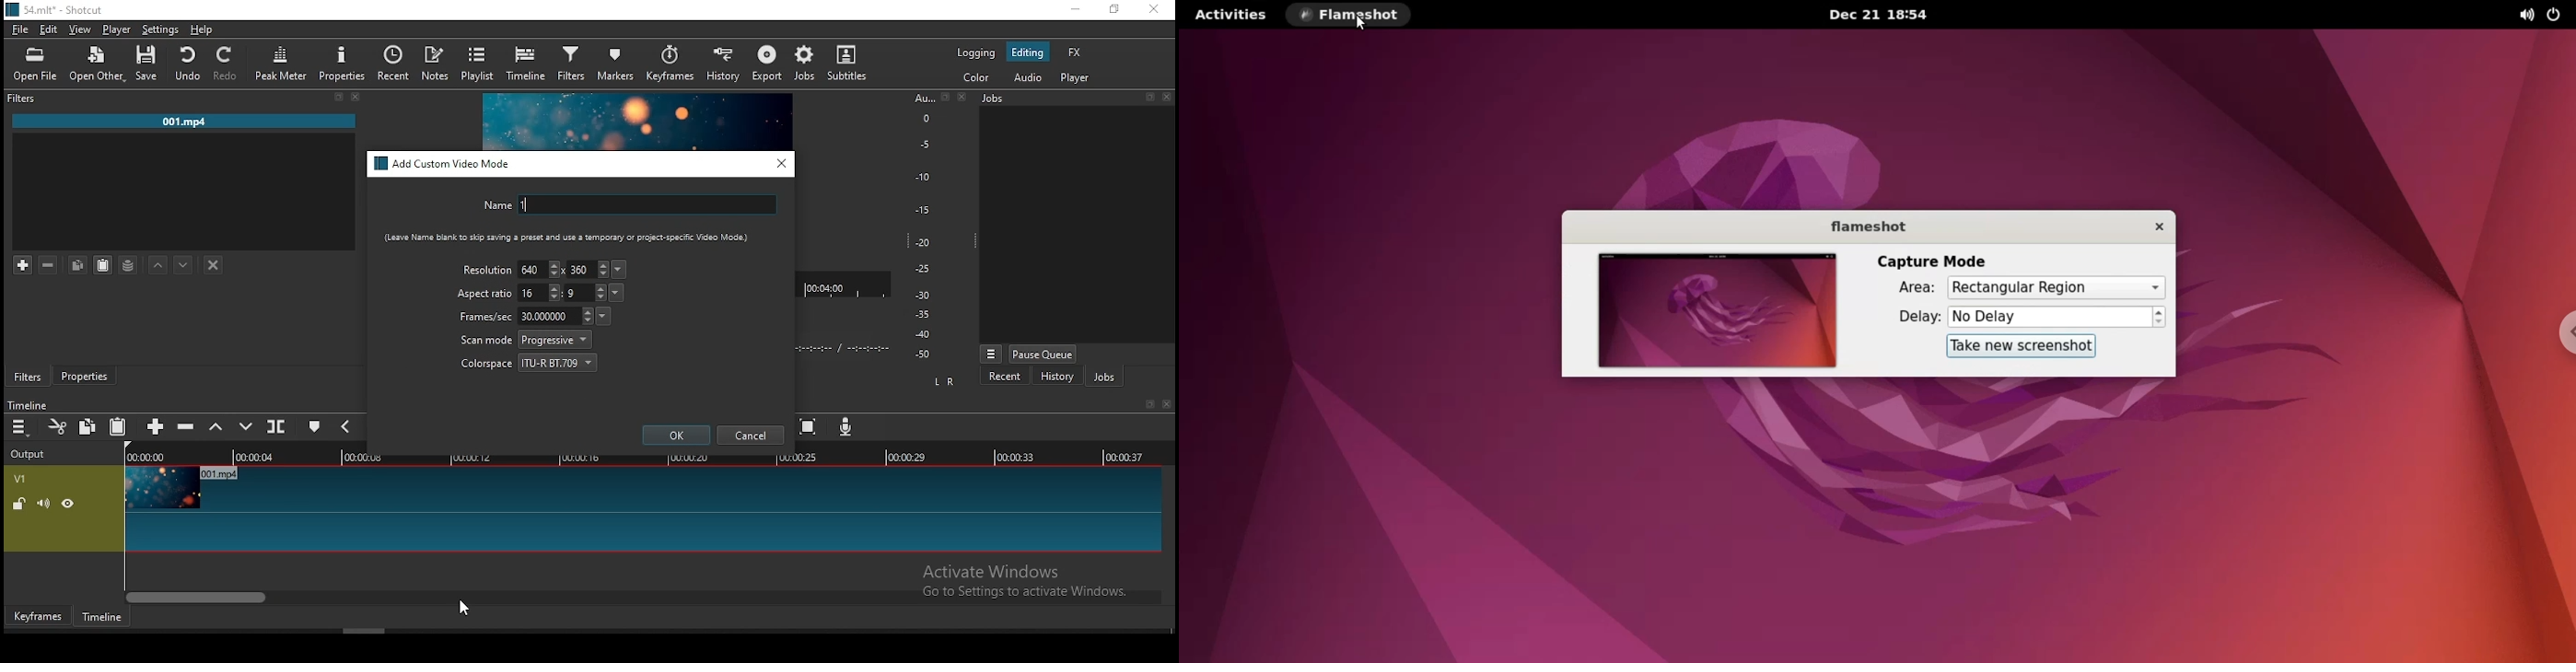 Image resolution: width=2576 pixels, height=672 pixels. What do you see at coordinates (1127, 457) in the screenshot?
I see `00:00:37` at bounding box center [1127, 457].